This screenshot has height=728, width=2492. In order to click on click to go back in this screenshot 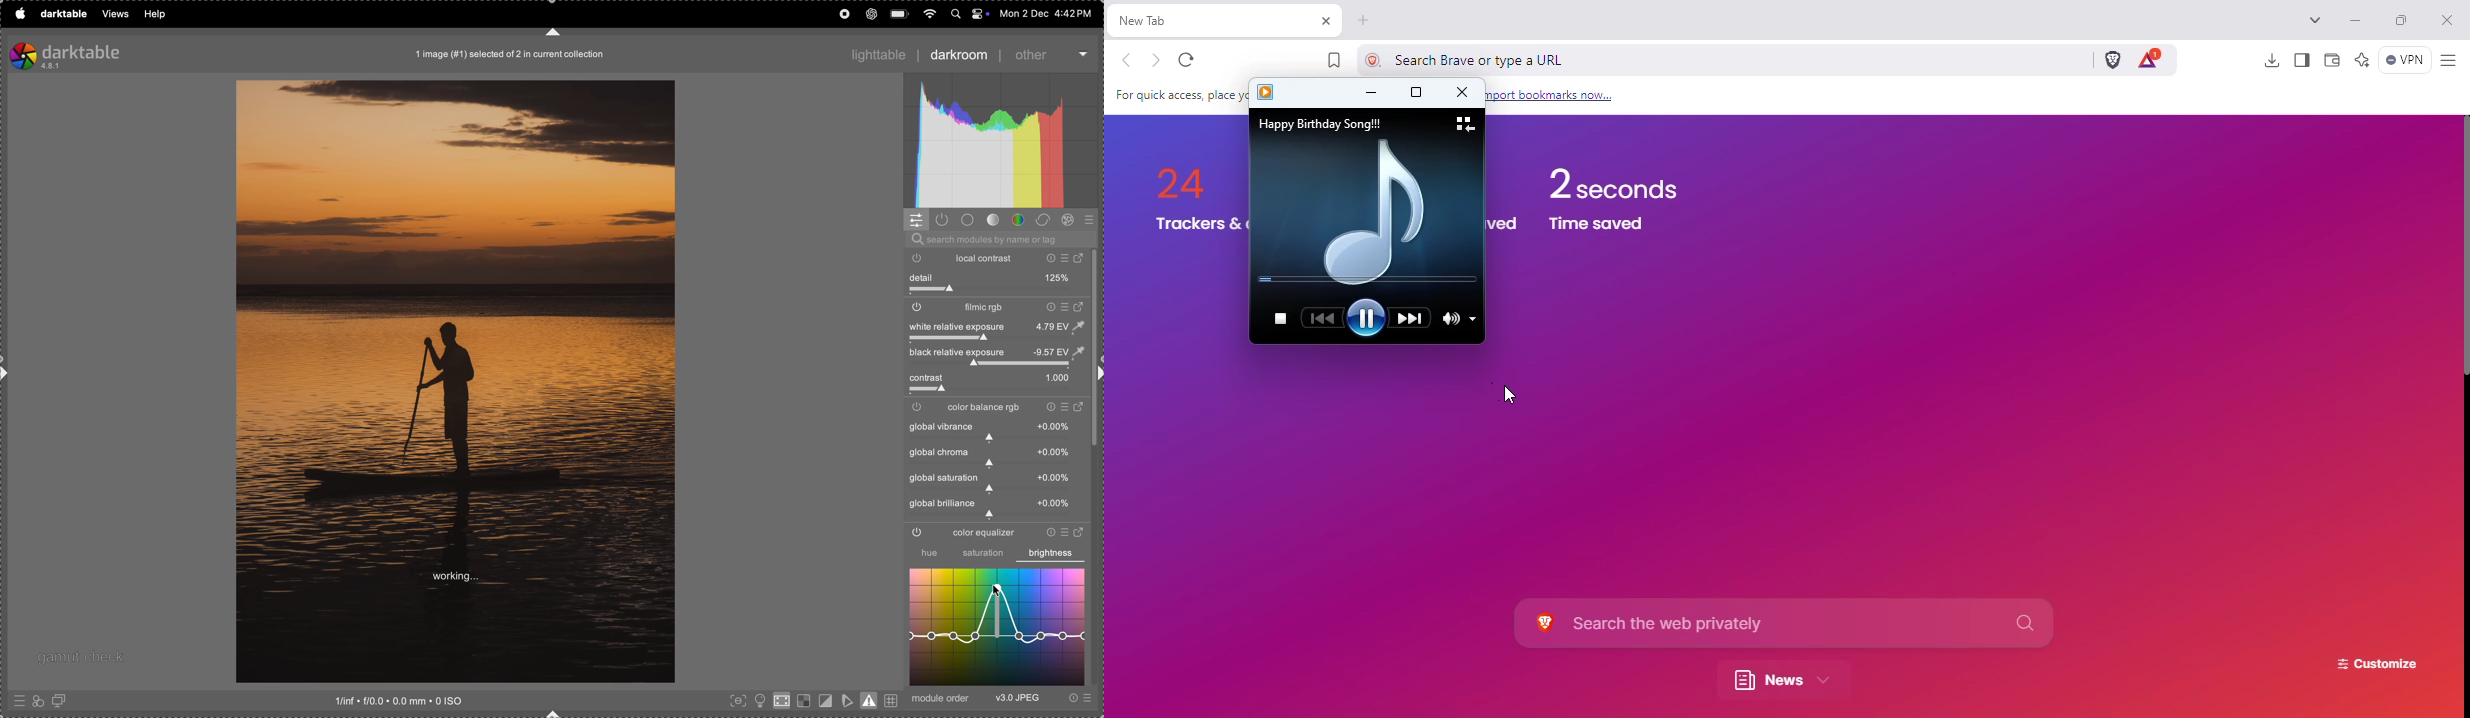, I will do `click(1127, 60)`.